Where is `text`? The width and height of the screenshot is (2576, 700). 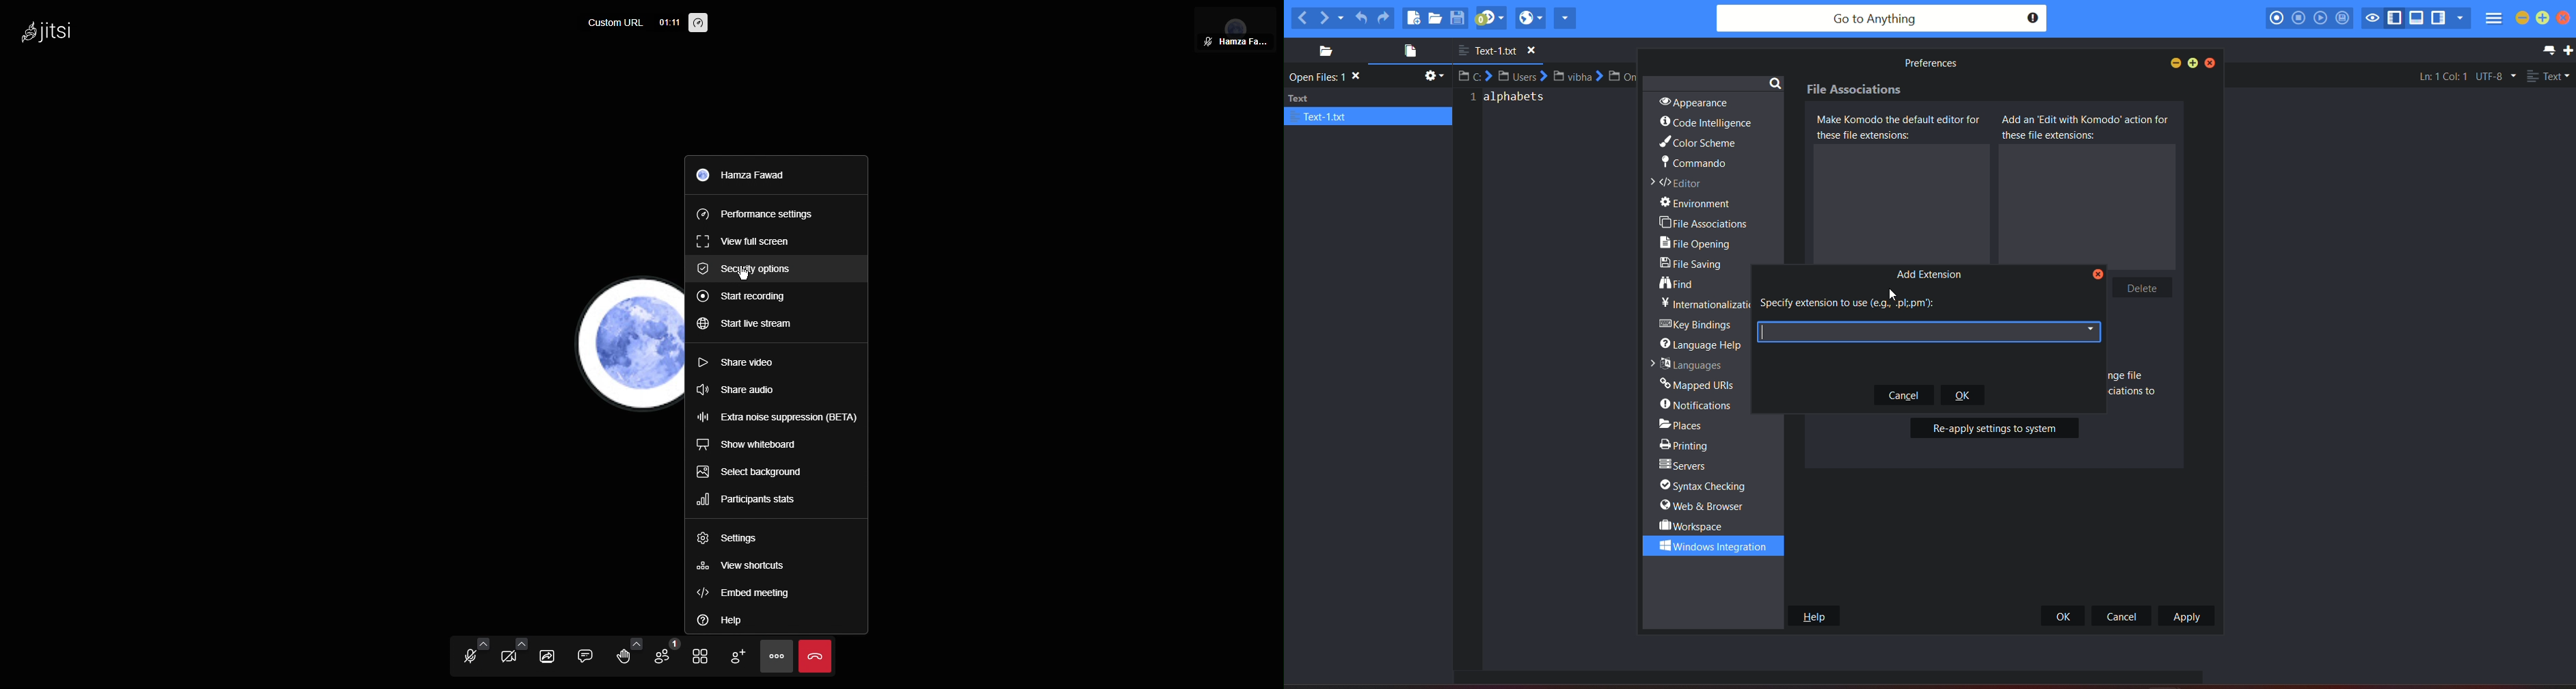 text is located at coordinates (1369, 107).